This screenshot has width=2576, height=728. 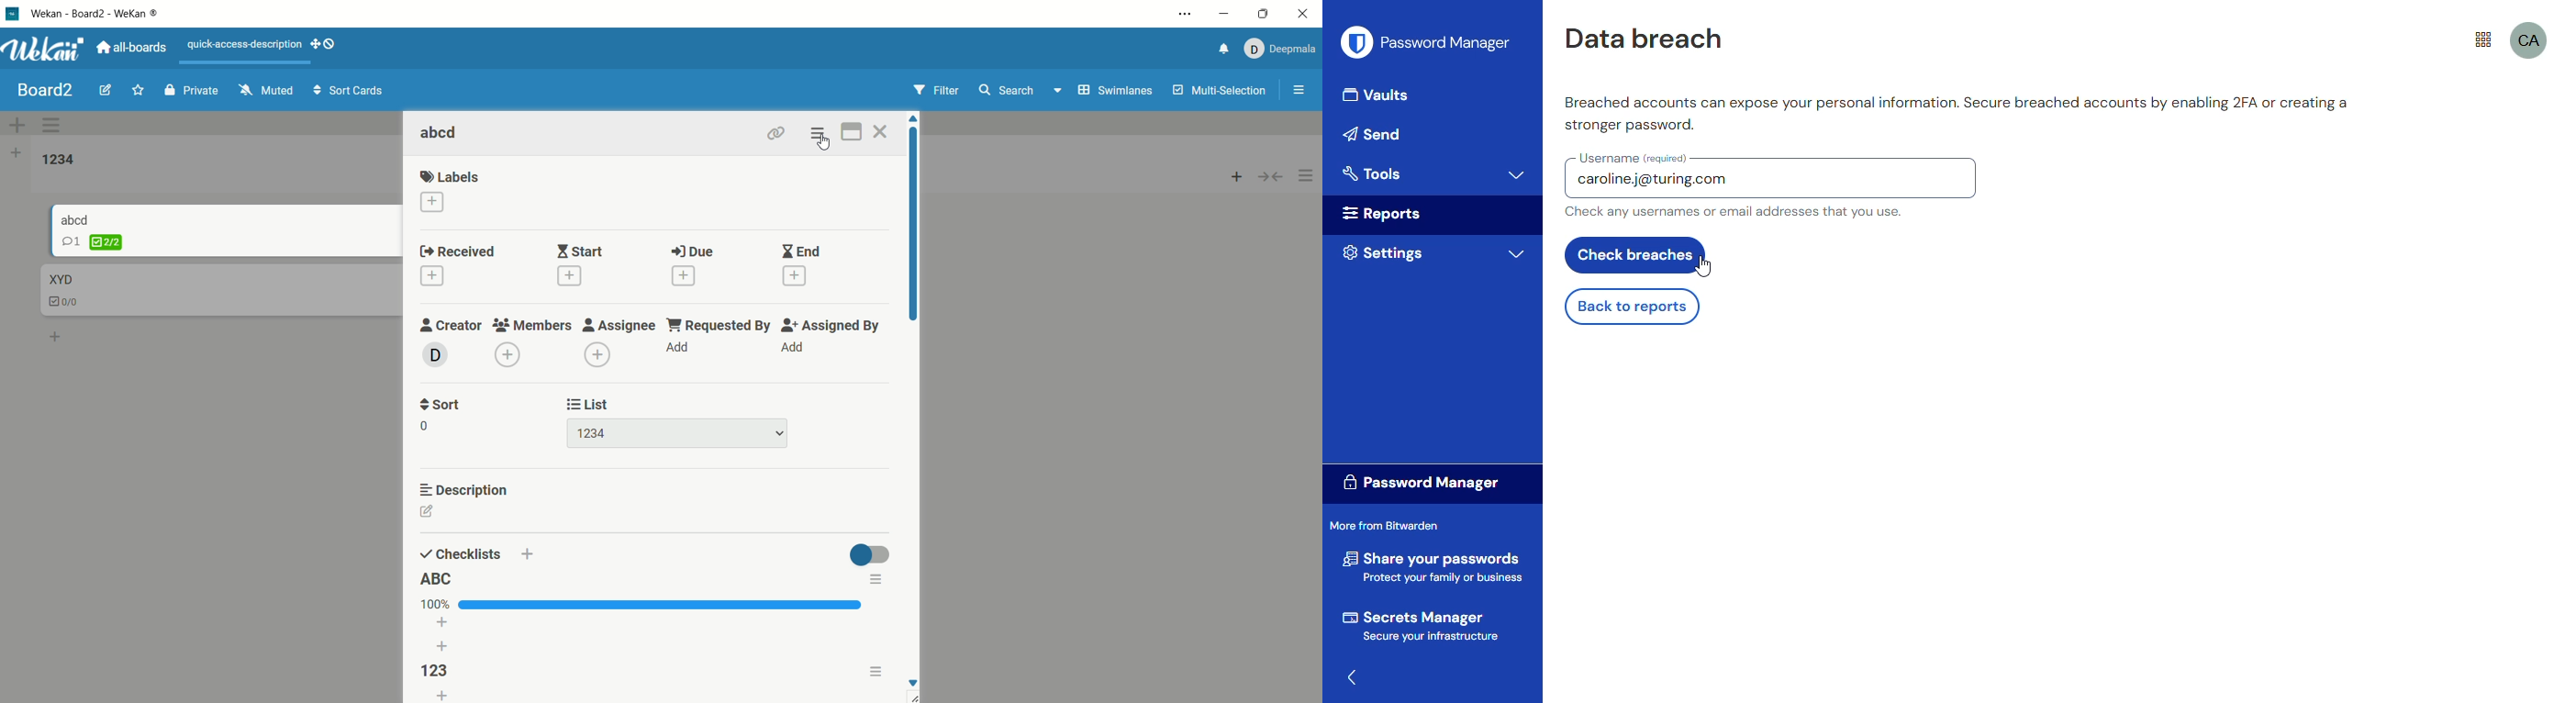 I want to click on close, so click(x=1303, y=13).